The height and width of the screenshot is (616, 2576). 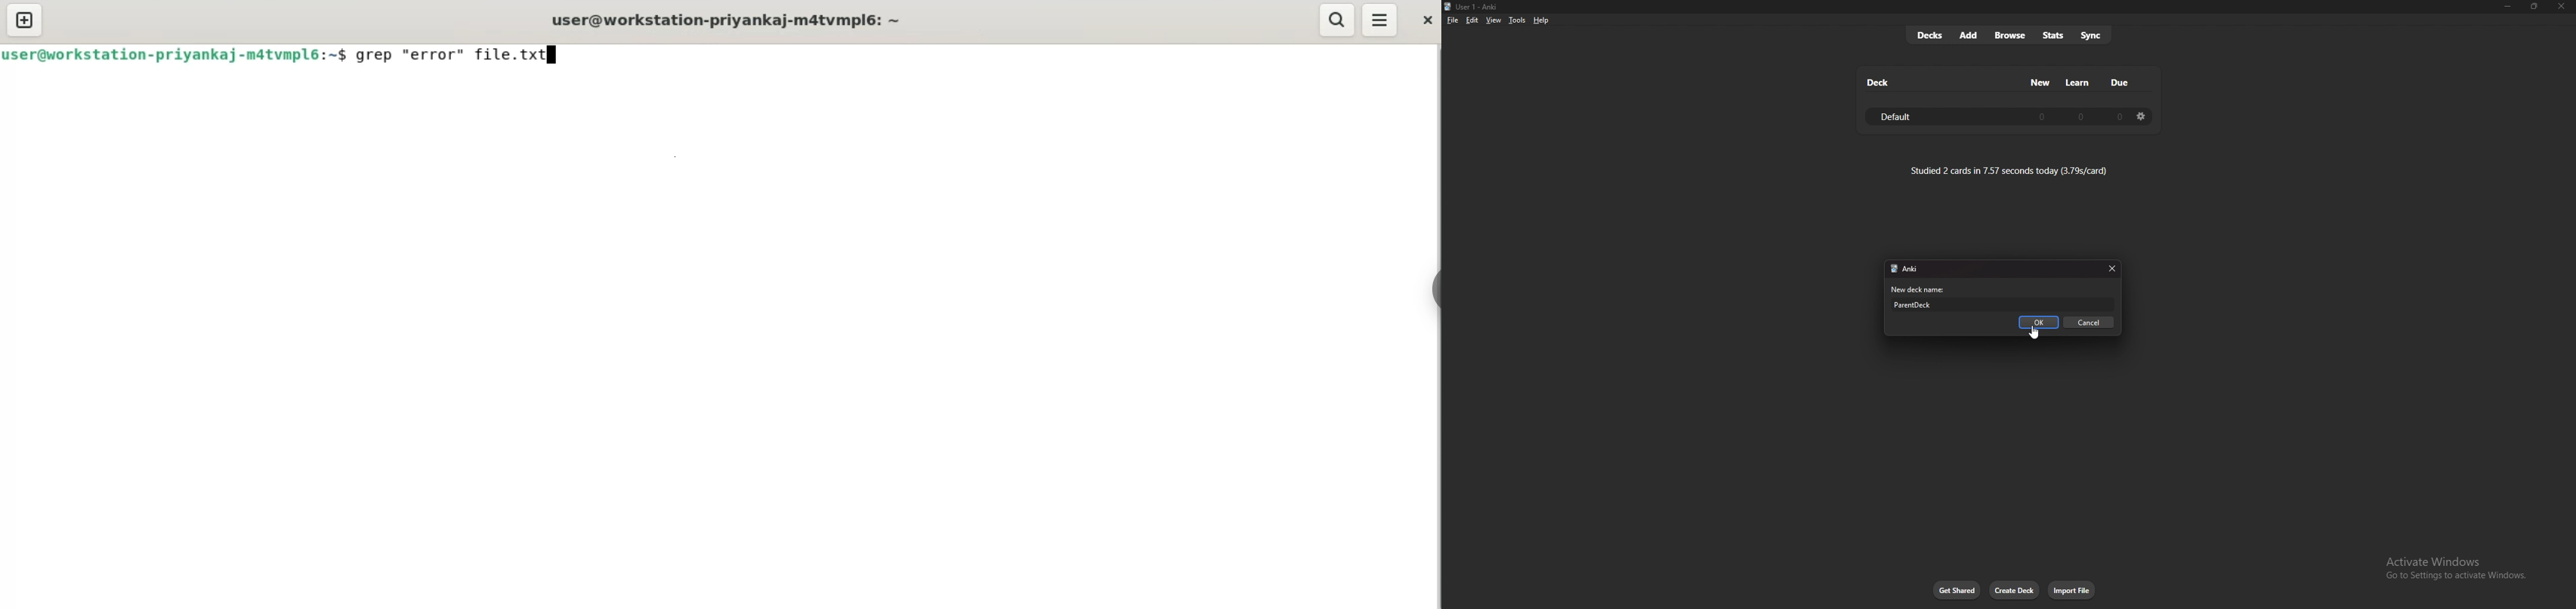 What do you see at coordinates (2005, 304) in the screenshot?
I see `ParentDeck` at bounding box center [2005, 304].